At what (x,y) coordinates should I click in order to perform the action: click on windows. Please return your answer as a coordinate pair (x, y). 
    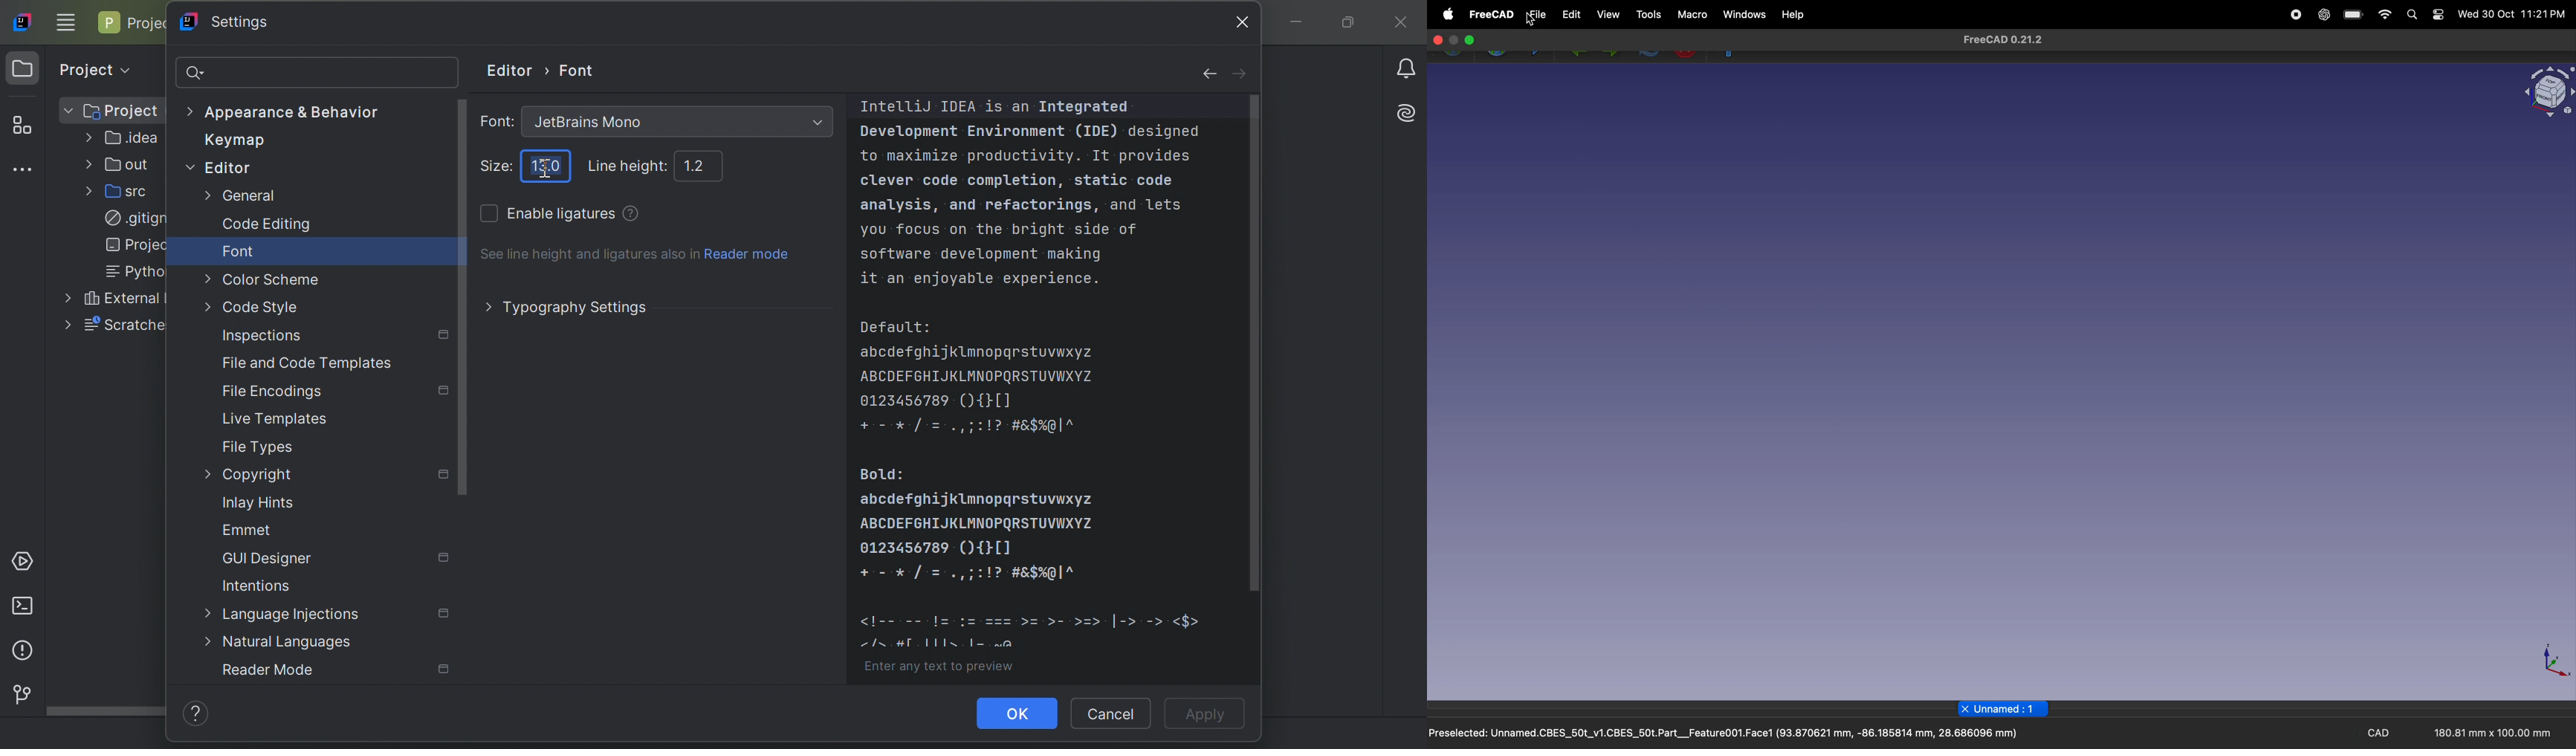
    Looking at the image, I should click on (1743, 16).